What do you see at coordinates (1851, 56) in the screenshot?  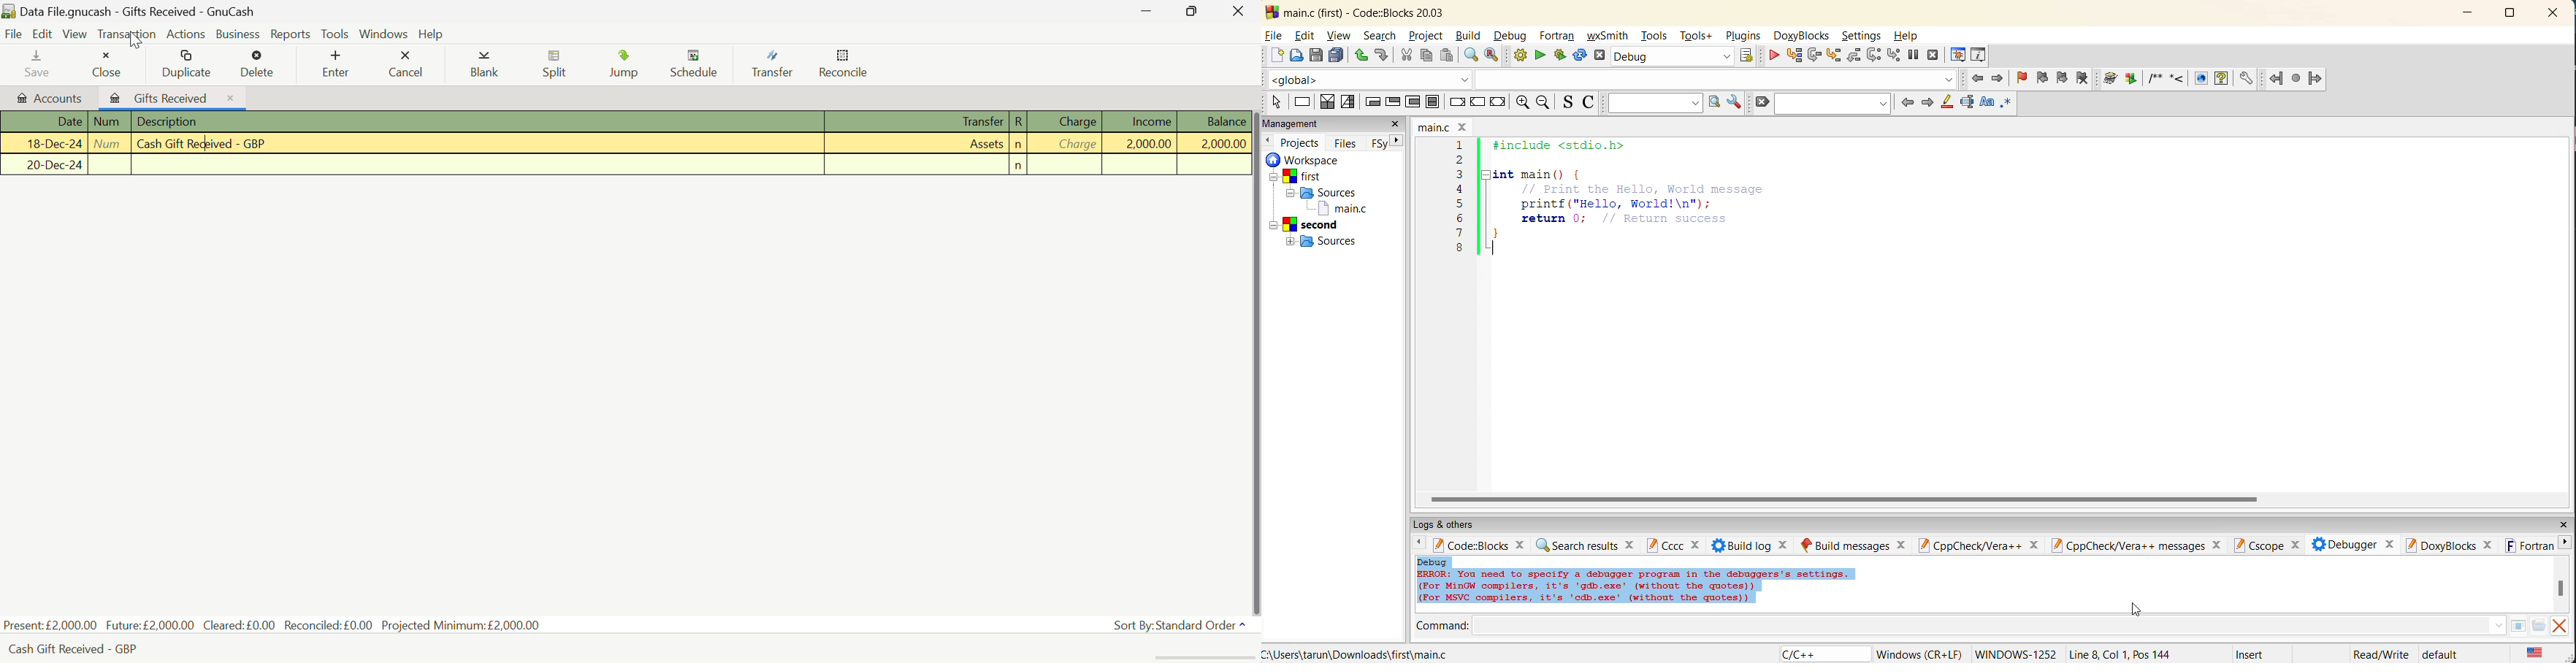 I see `step out` at bounding box center [1851, 56].